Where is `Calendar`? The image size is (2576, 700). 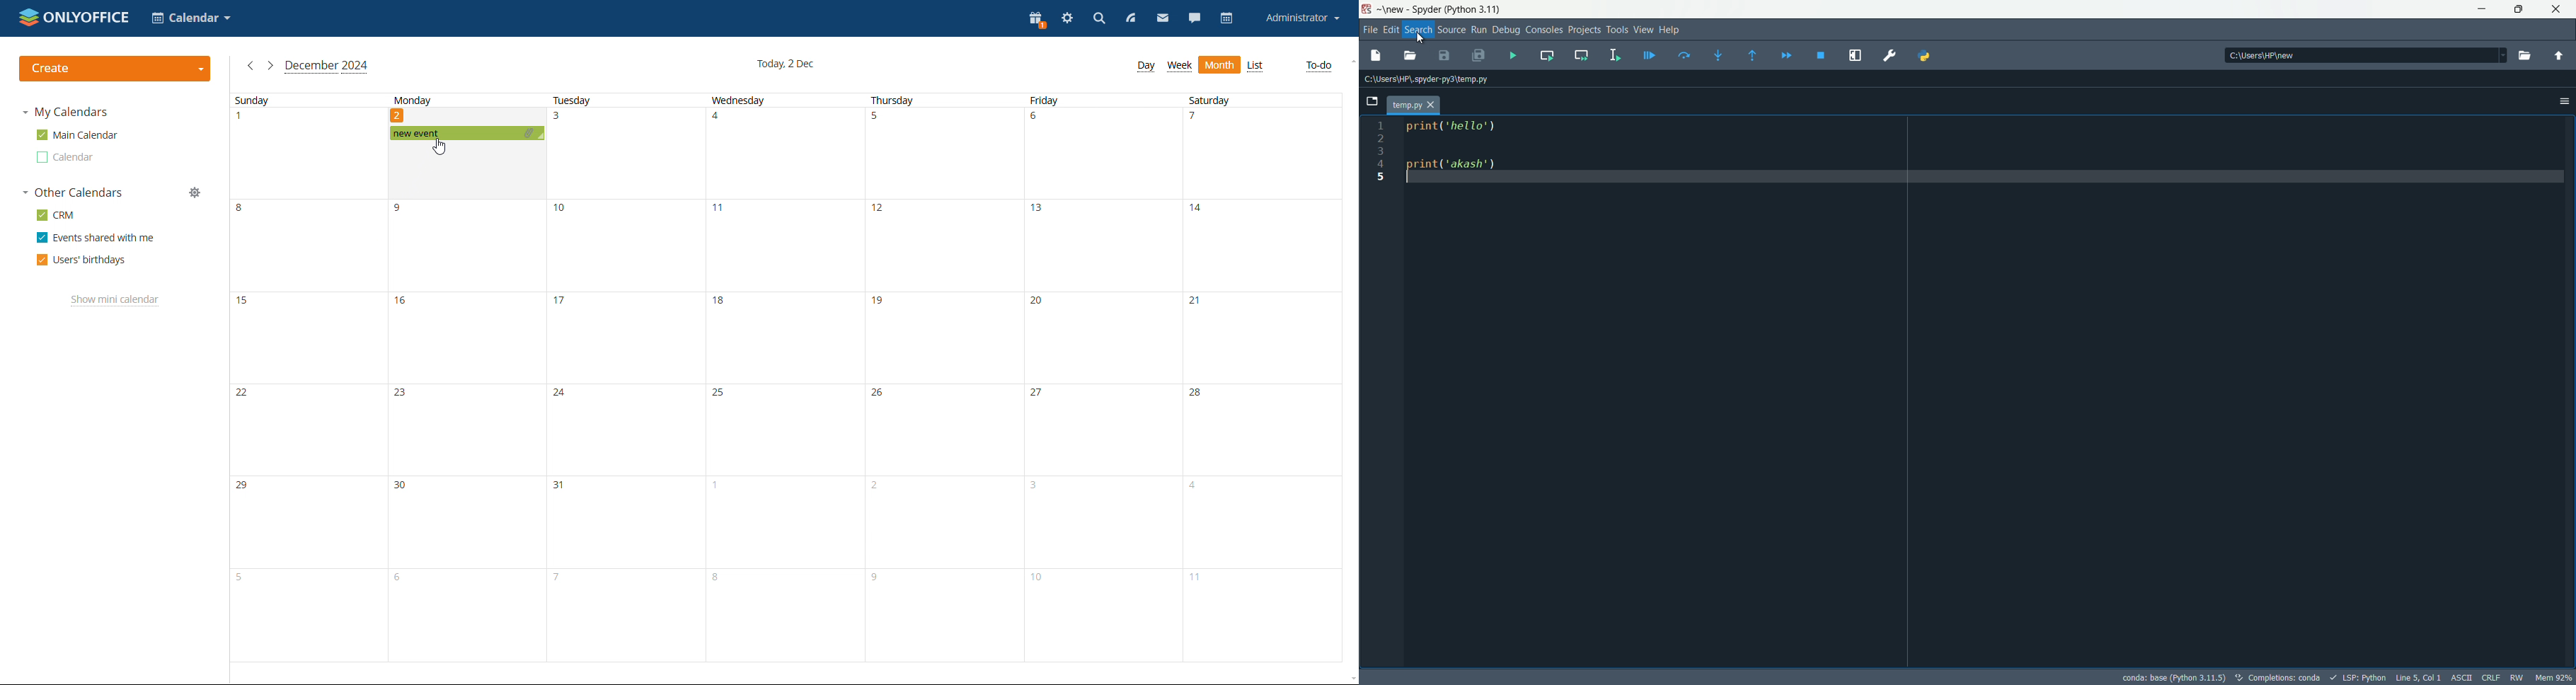
Calendar is located at coordinates (192, 19).